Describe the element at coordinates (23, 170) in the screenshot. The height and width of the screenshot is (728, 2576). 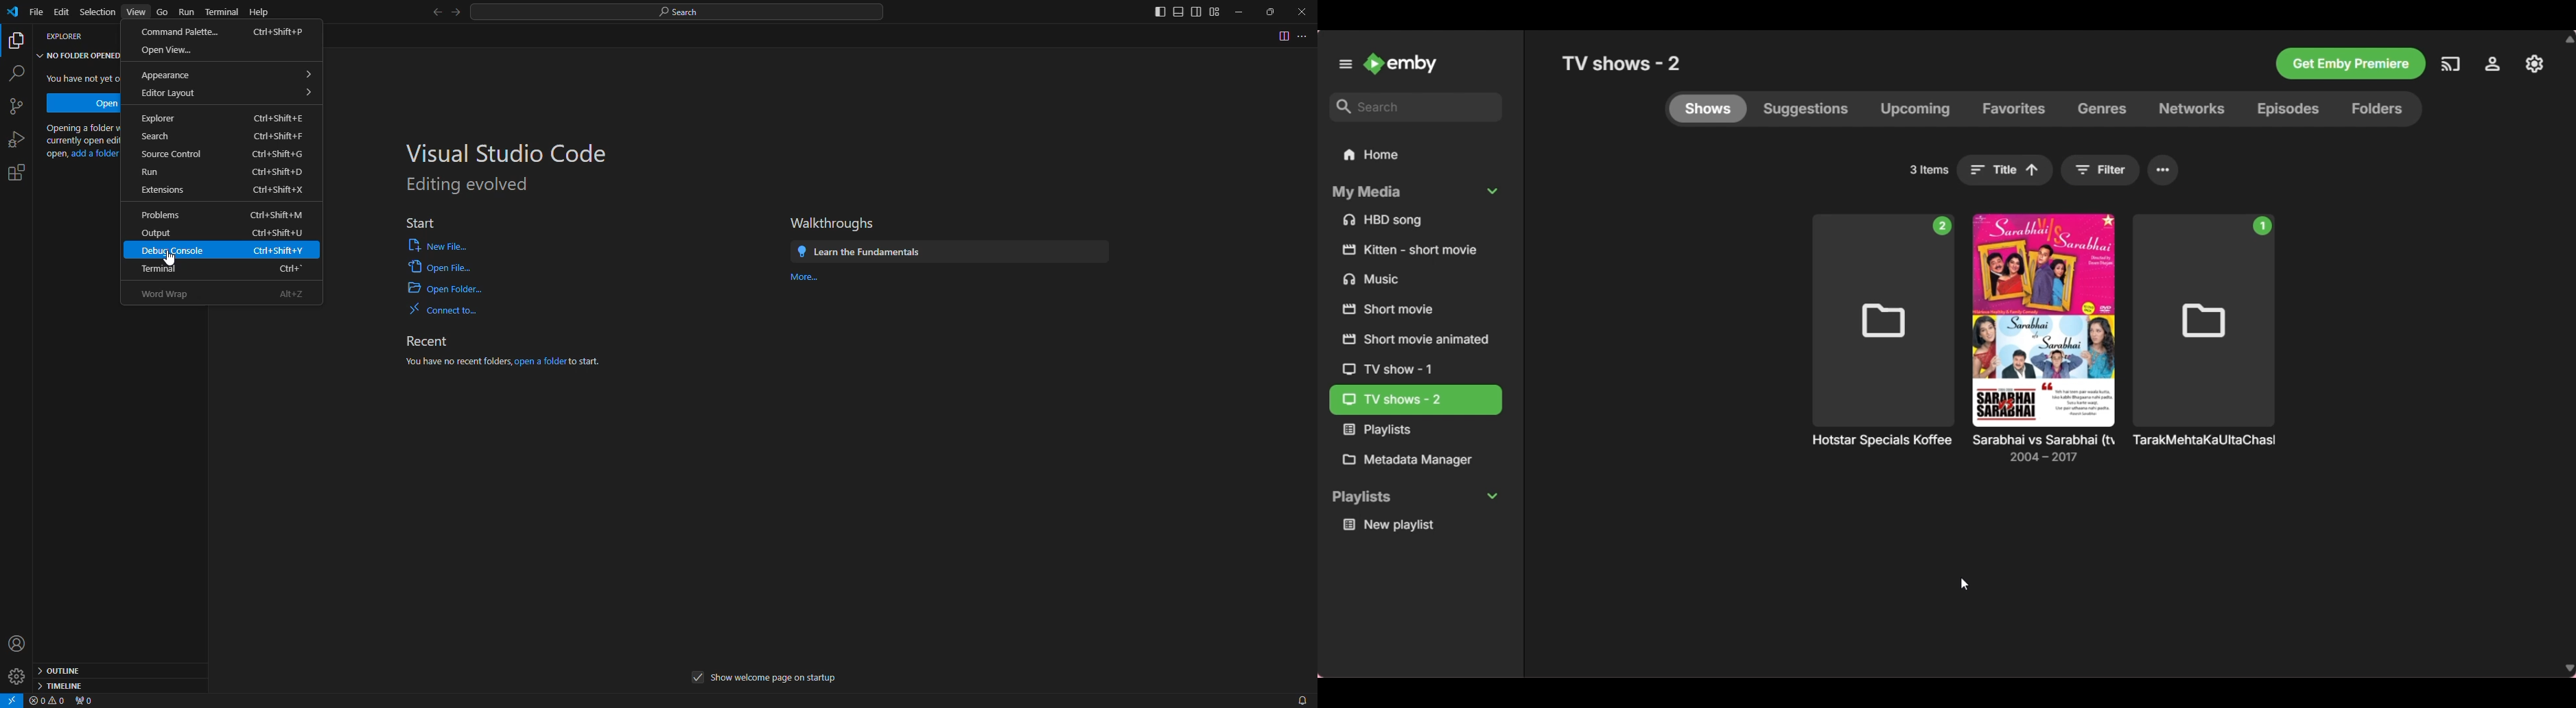
I see `settings` at that location.